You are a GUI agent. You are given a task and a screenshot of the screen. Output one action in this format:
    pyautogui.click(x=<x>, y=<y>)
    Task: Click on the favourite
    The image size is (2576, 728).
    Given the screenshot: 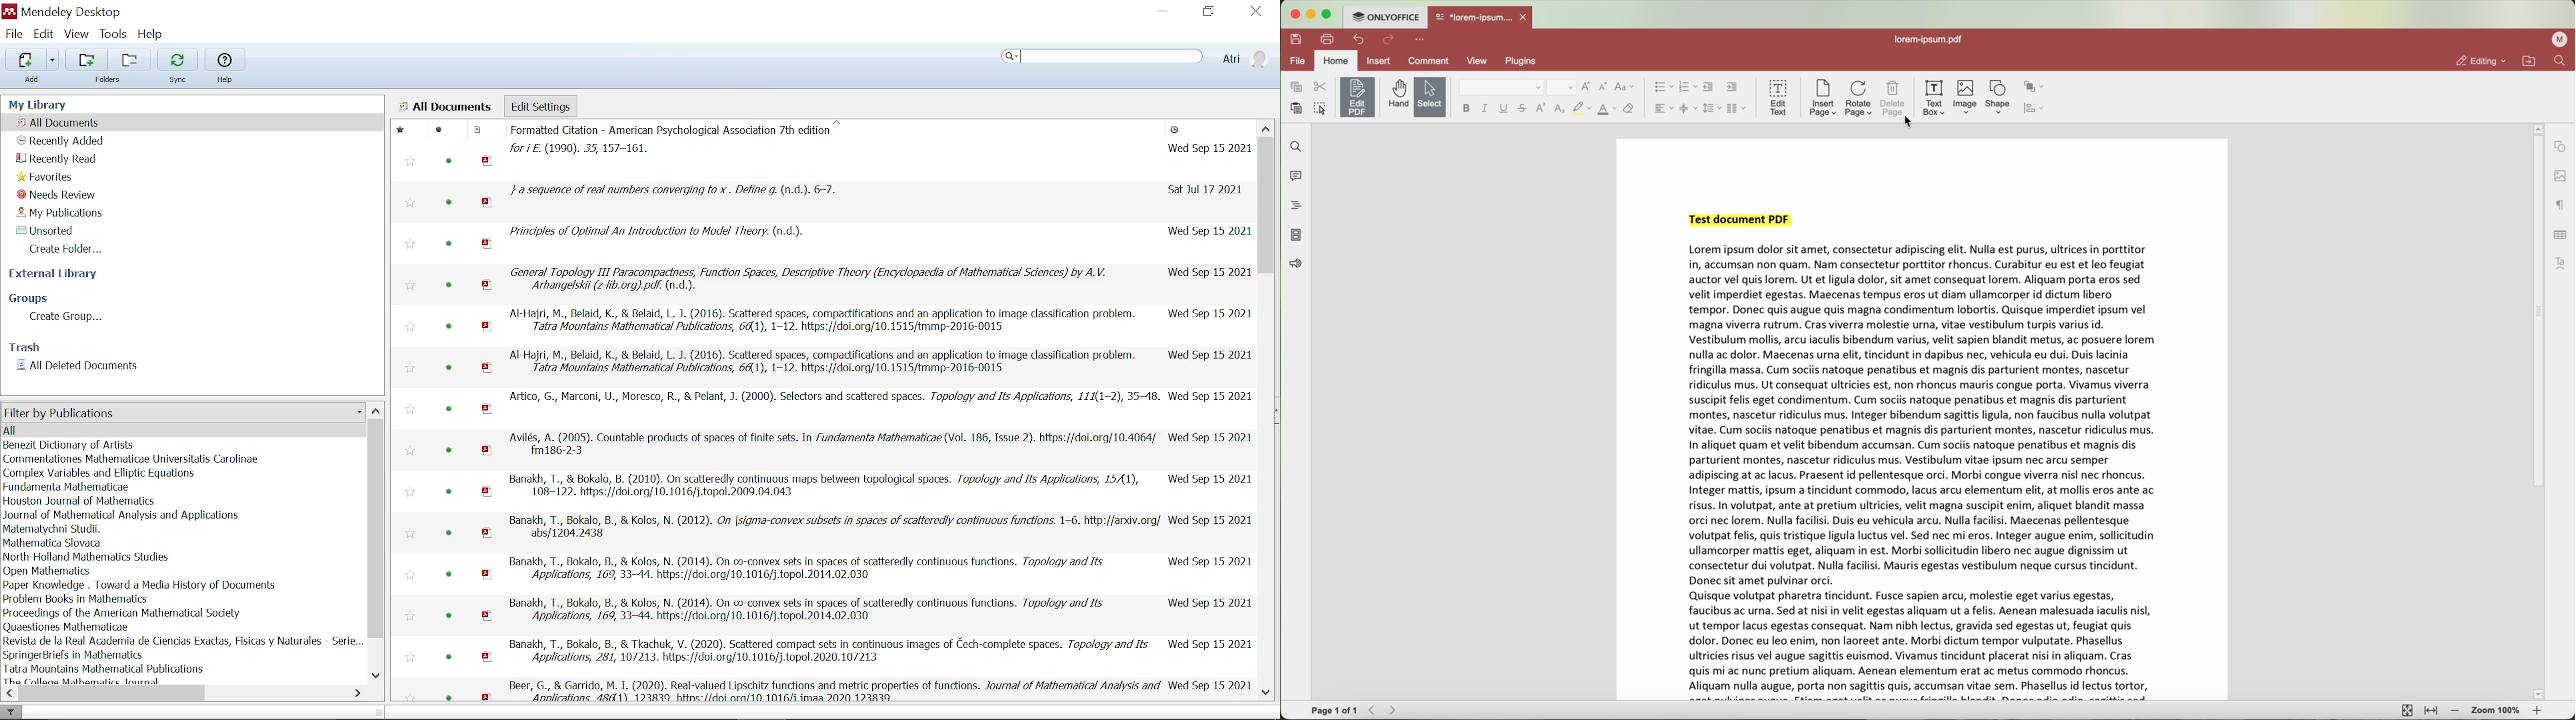 What is the action you would take?
    pyautogui.click(x=409, y=163)
    